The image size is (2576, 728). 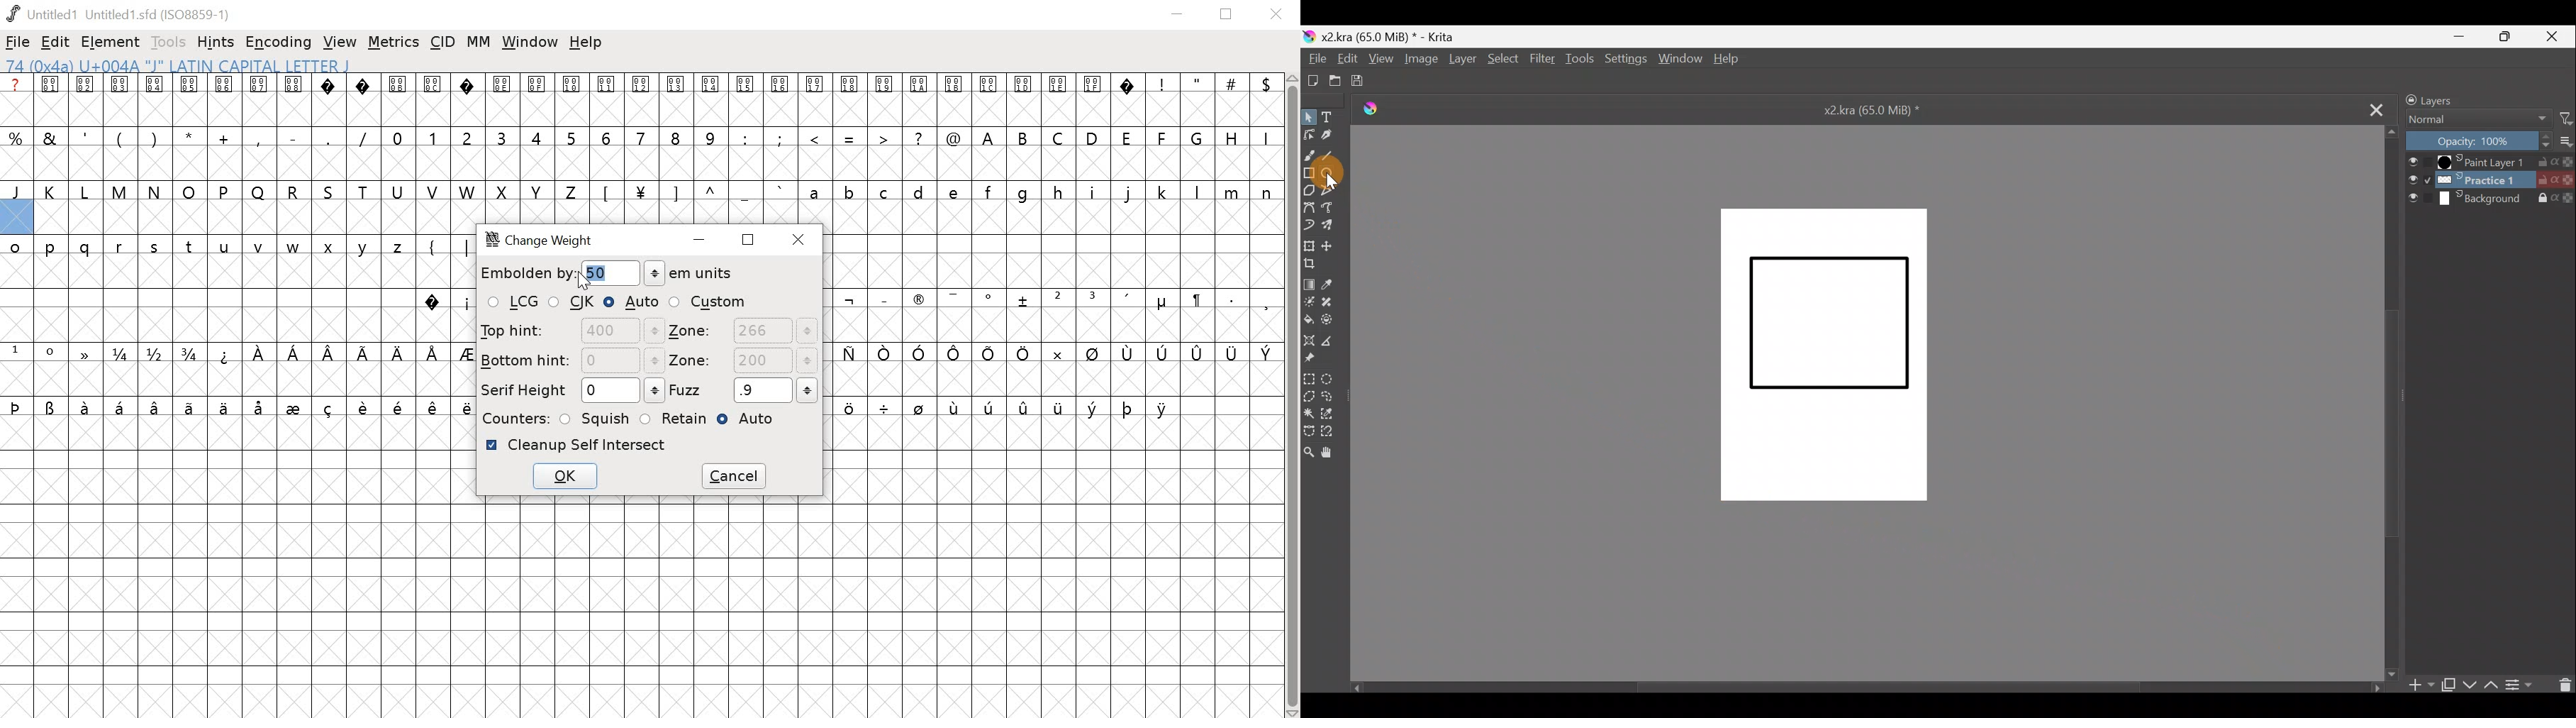 I want to click on AUTO, so click(x=751, y=421).